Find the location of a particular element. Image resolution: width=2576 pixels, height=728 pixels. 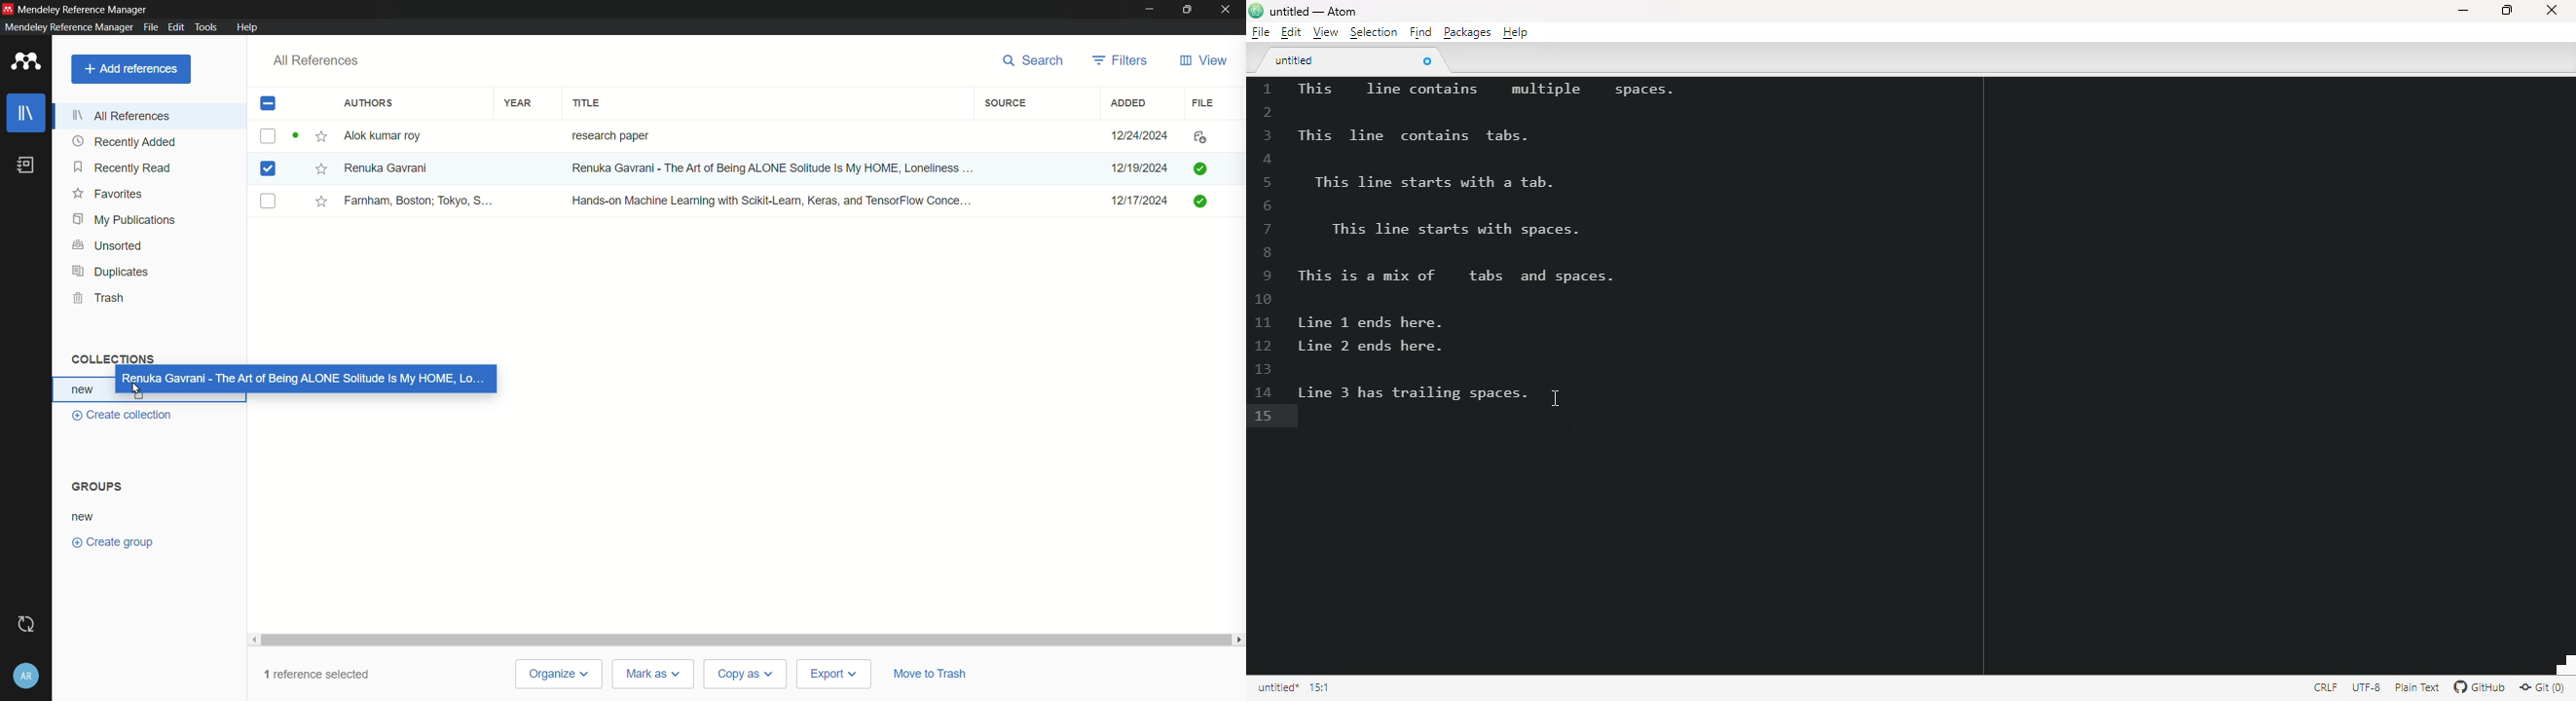

filters is located at coordinates (1121, 60).